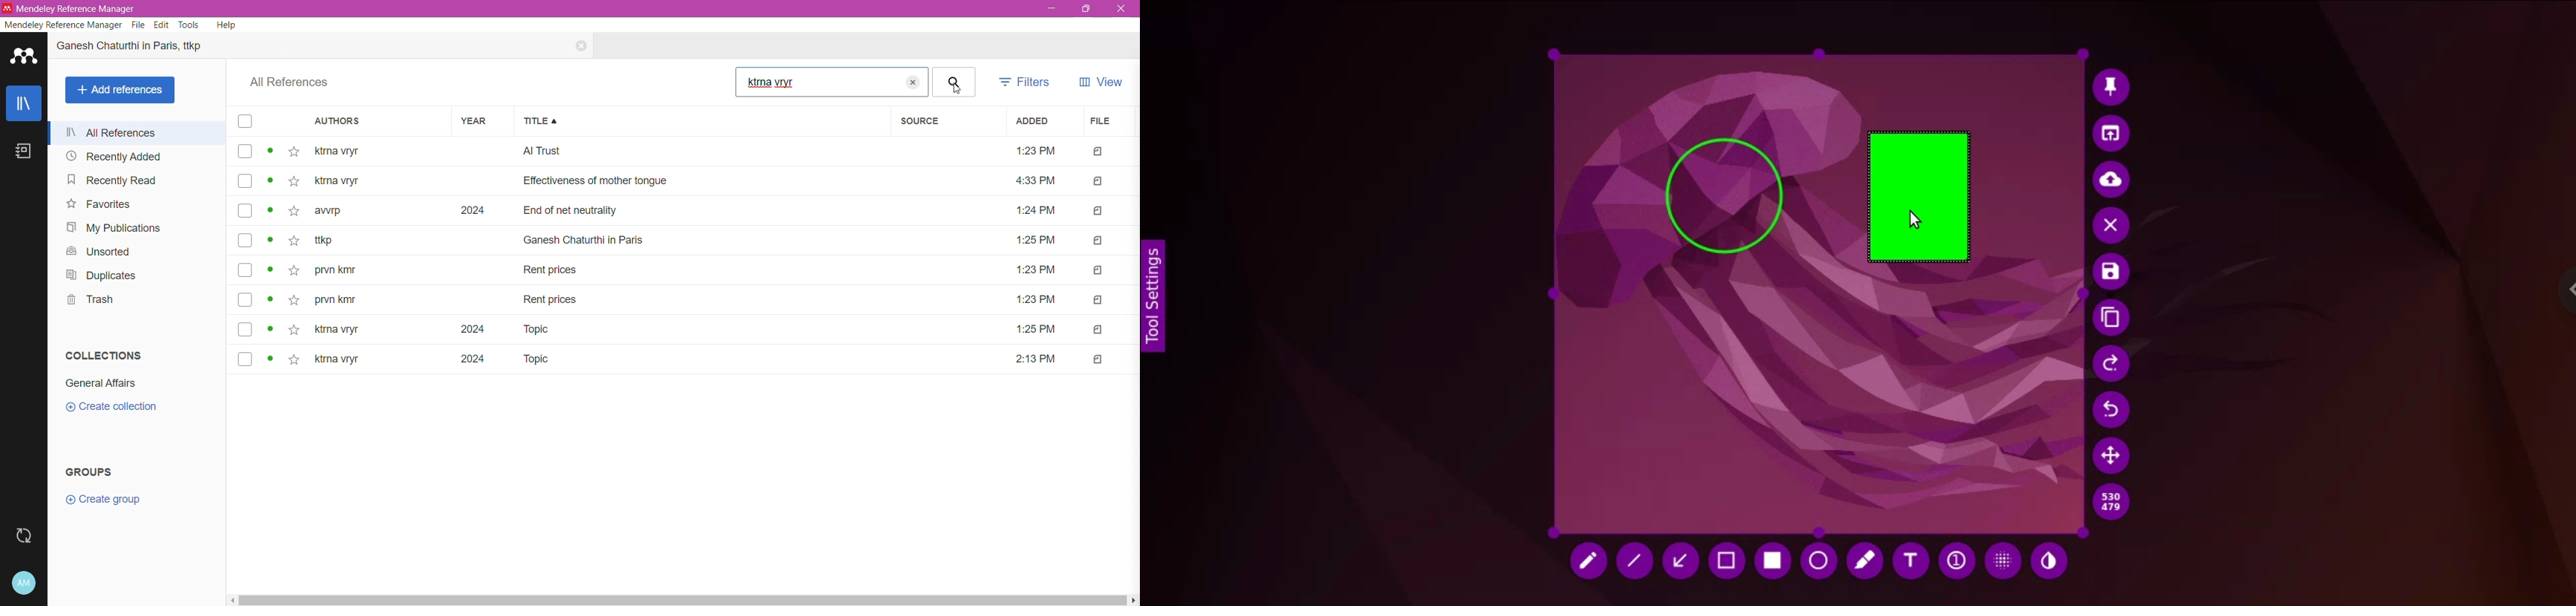  I want to click on Authors, so click(381, 122).